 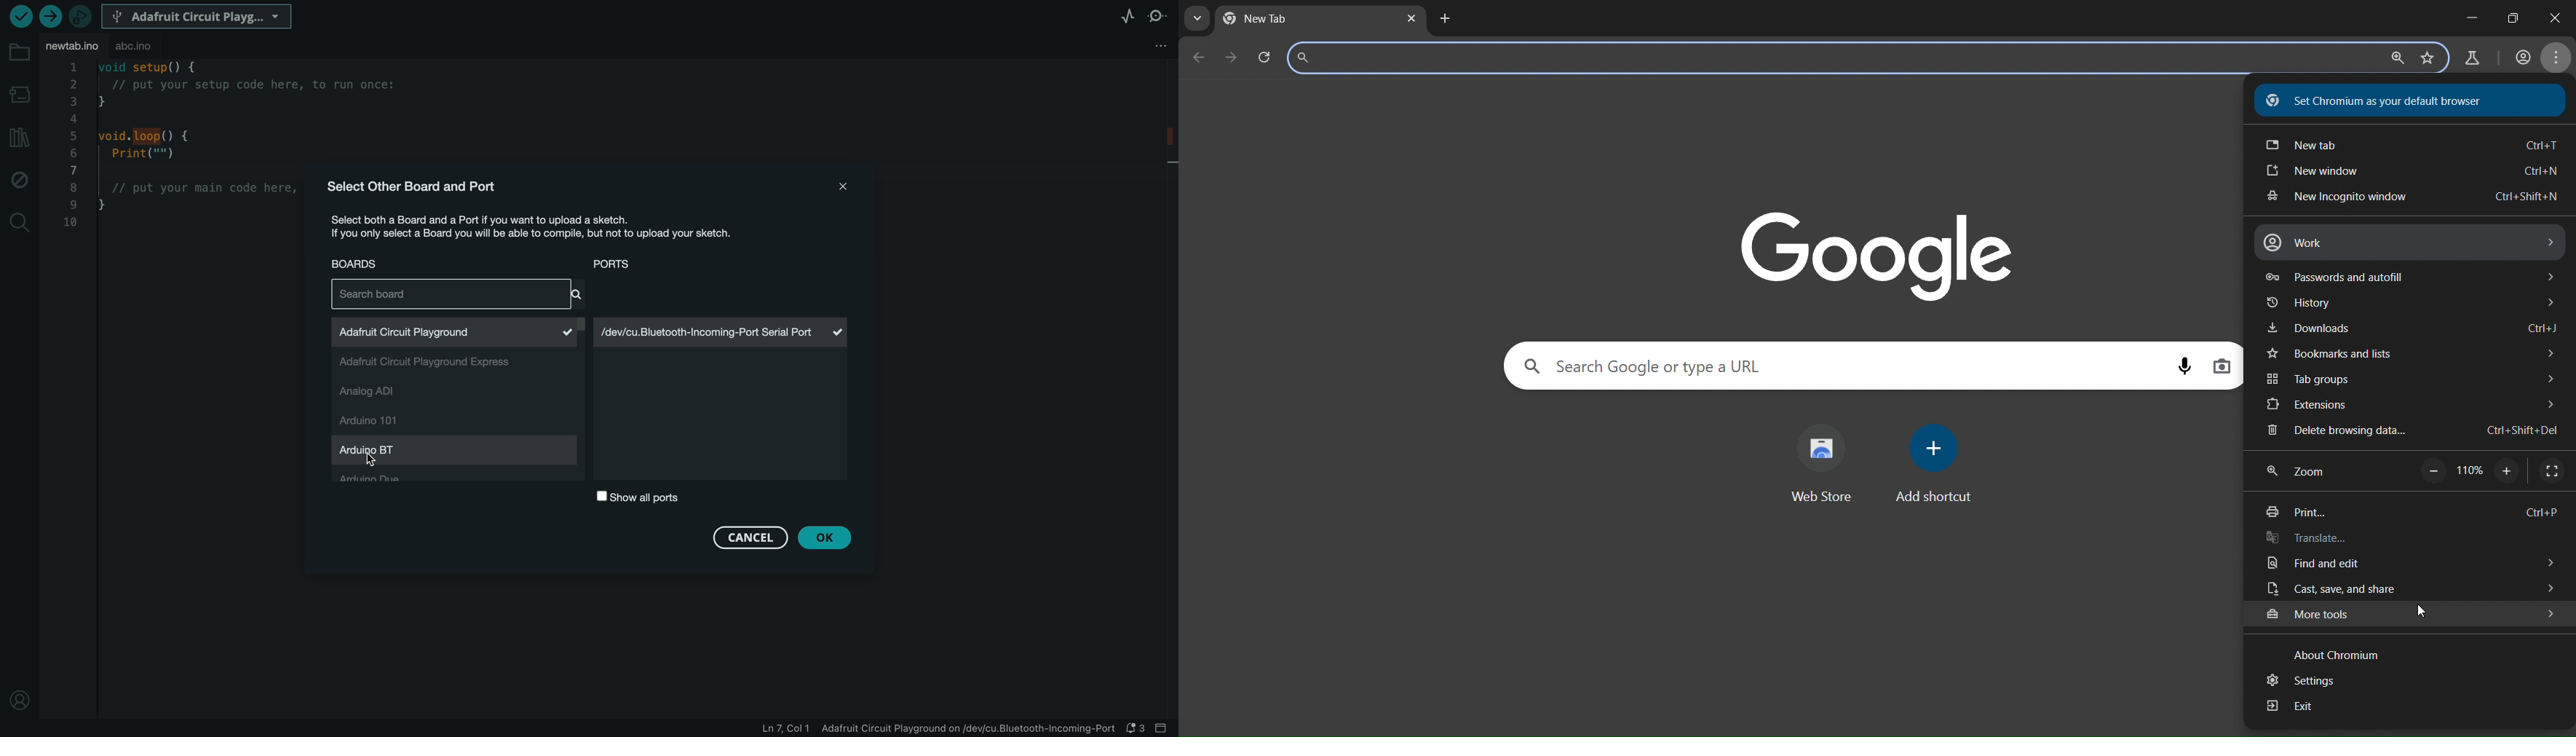 What do you see at coordinates (2428, 58) in the screenshot?
I see `bookmark` at bounding box center [2428, 58].